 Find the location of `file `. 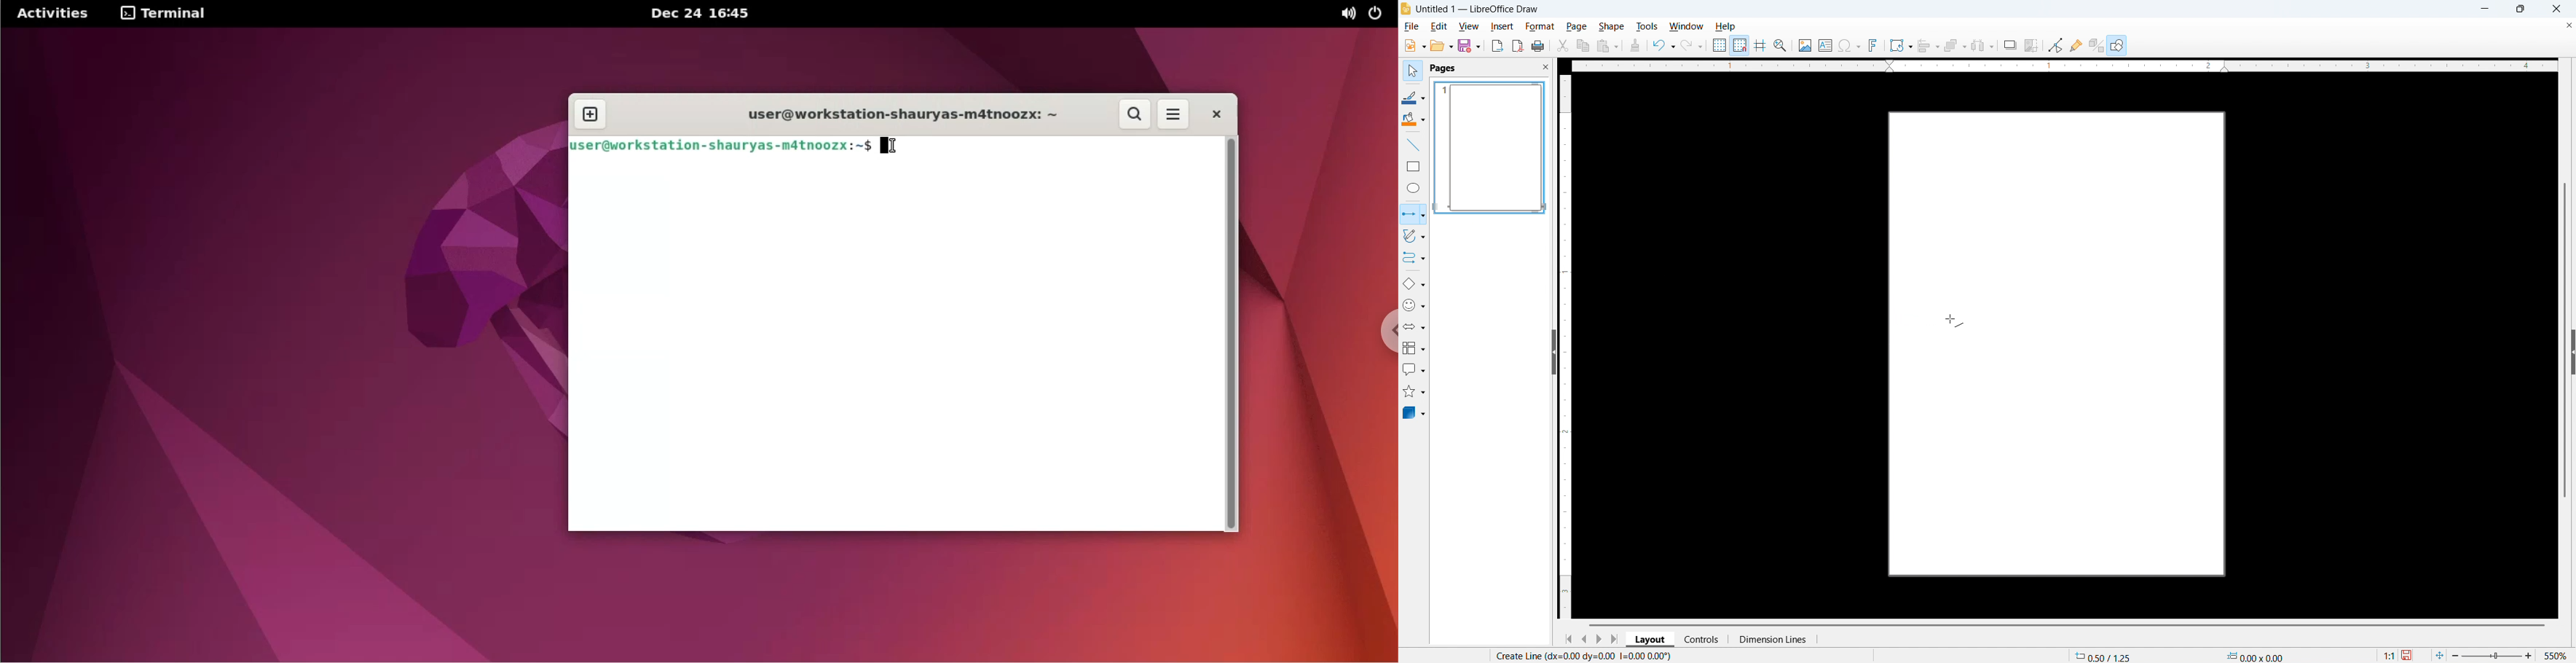

file  is located at coordinates (1411, 26).